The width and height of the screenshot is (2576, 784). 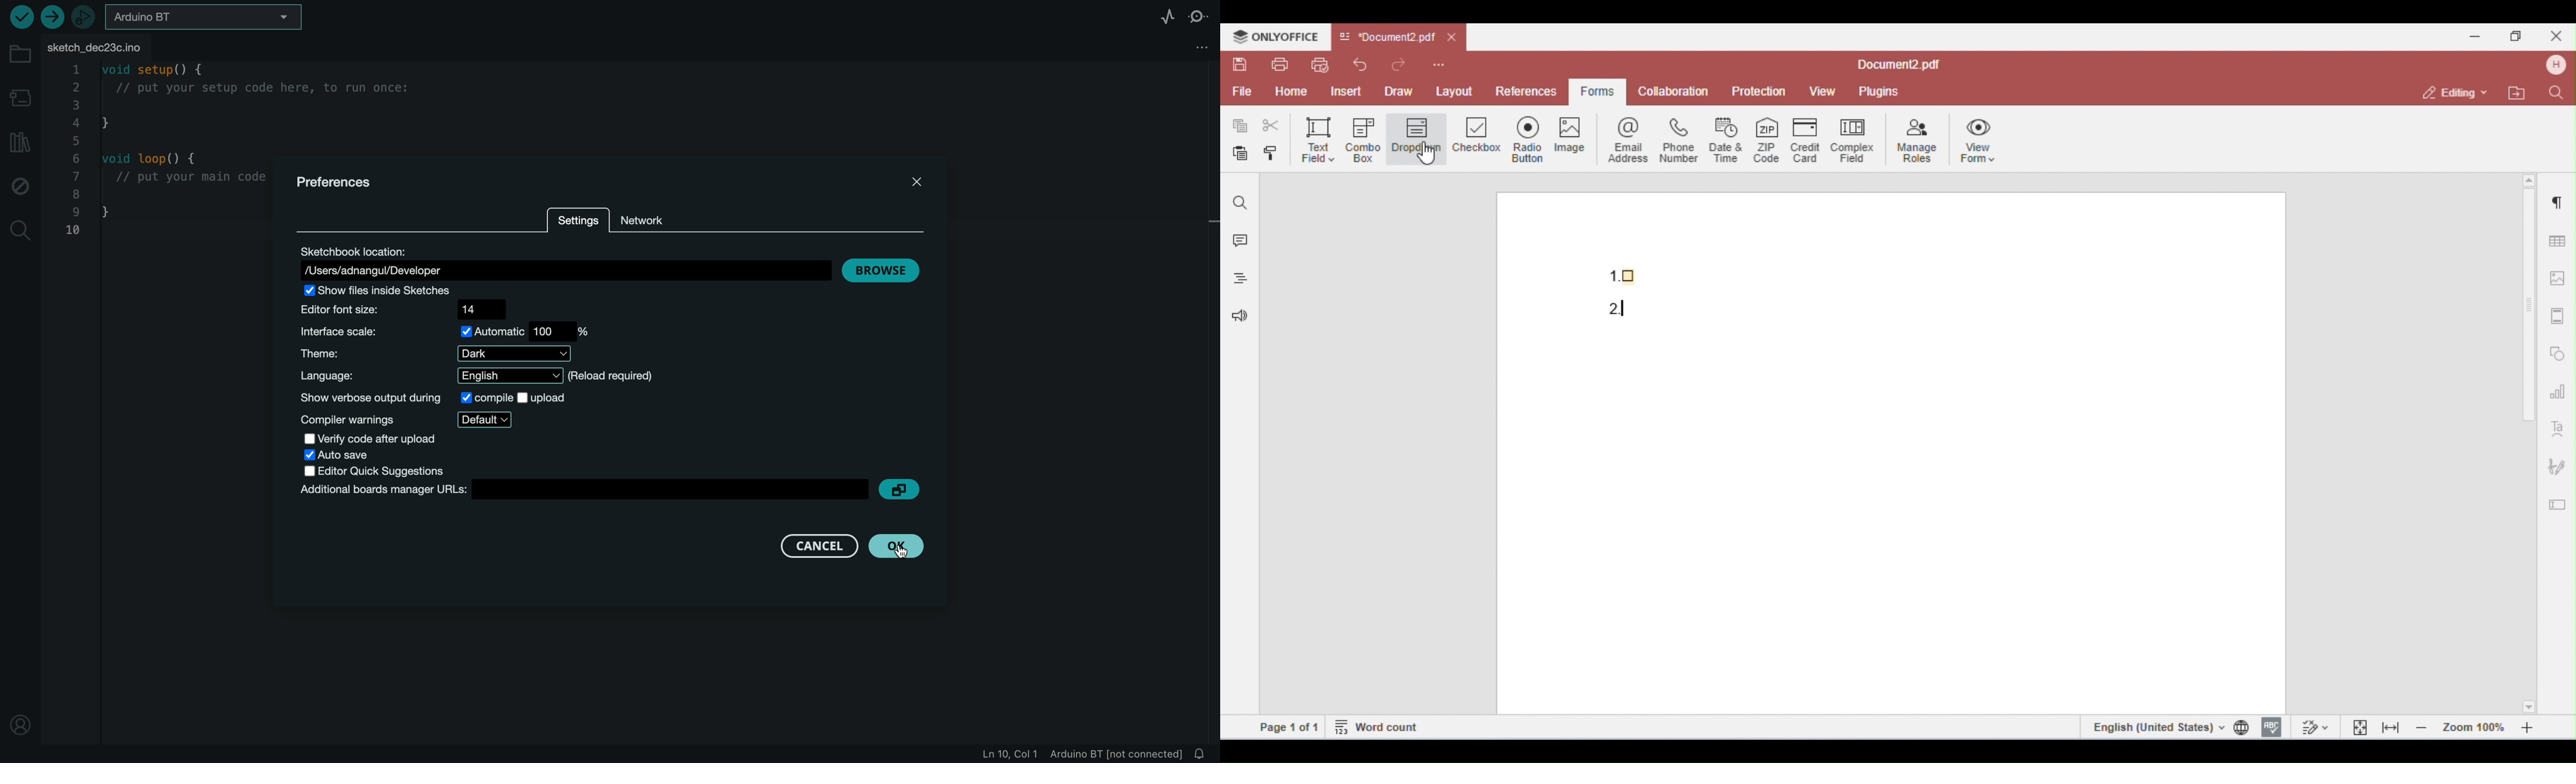 I want to click on debug, so click(x=21, y=186).